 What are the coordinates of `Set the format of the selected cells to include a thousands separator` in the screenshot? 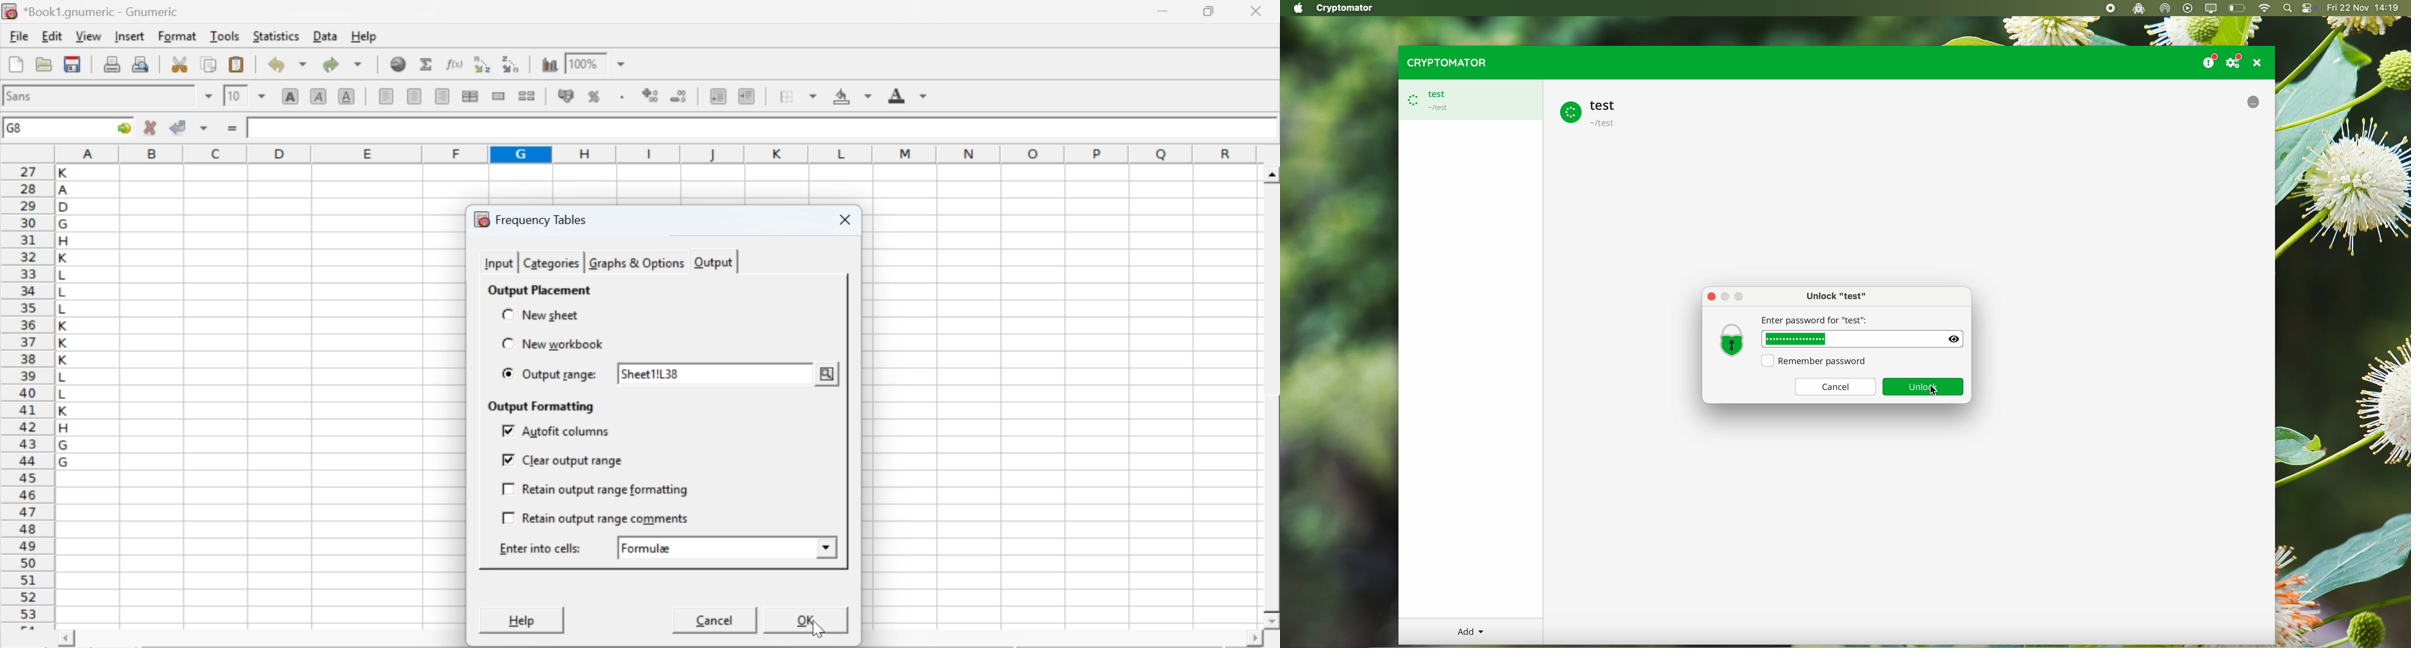 It's located at (620, 97).